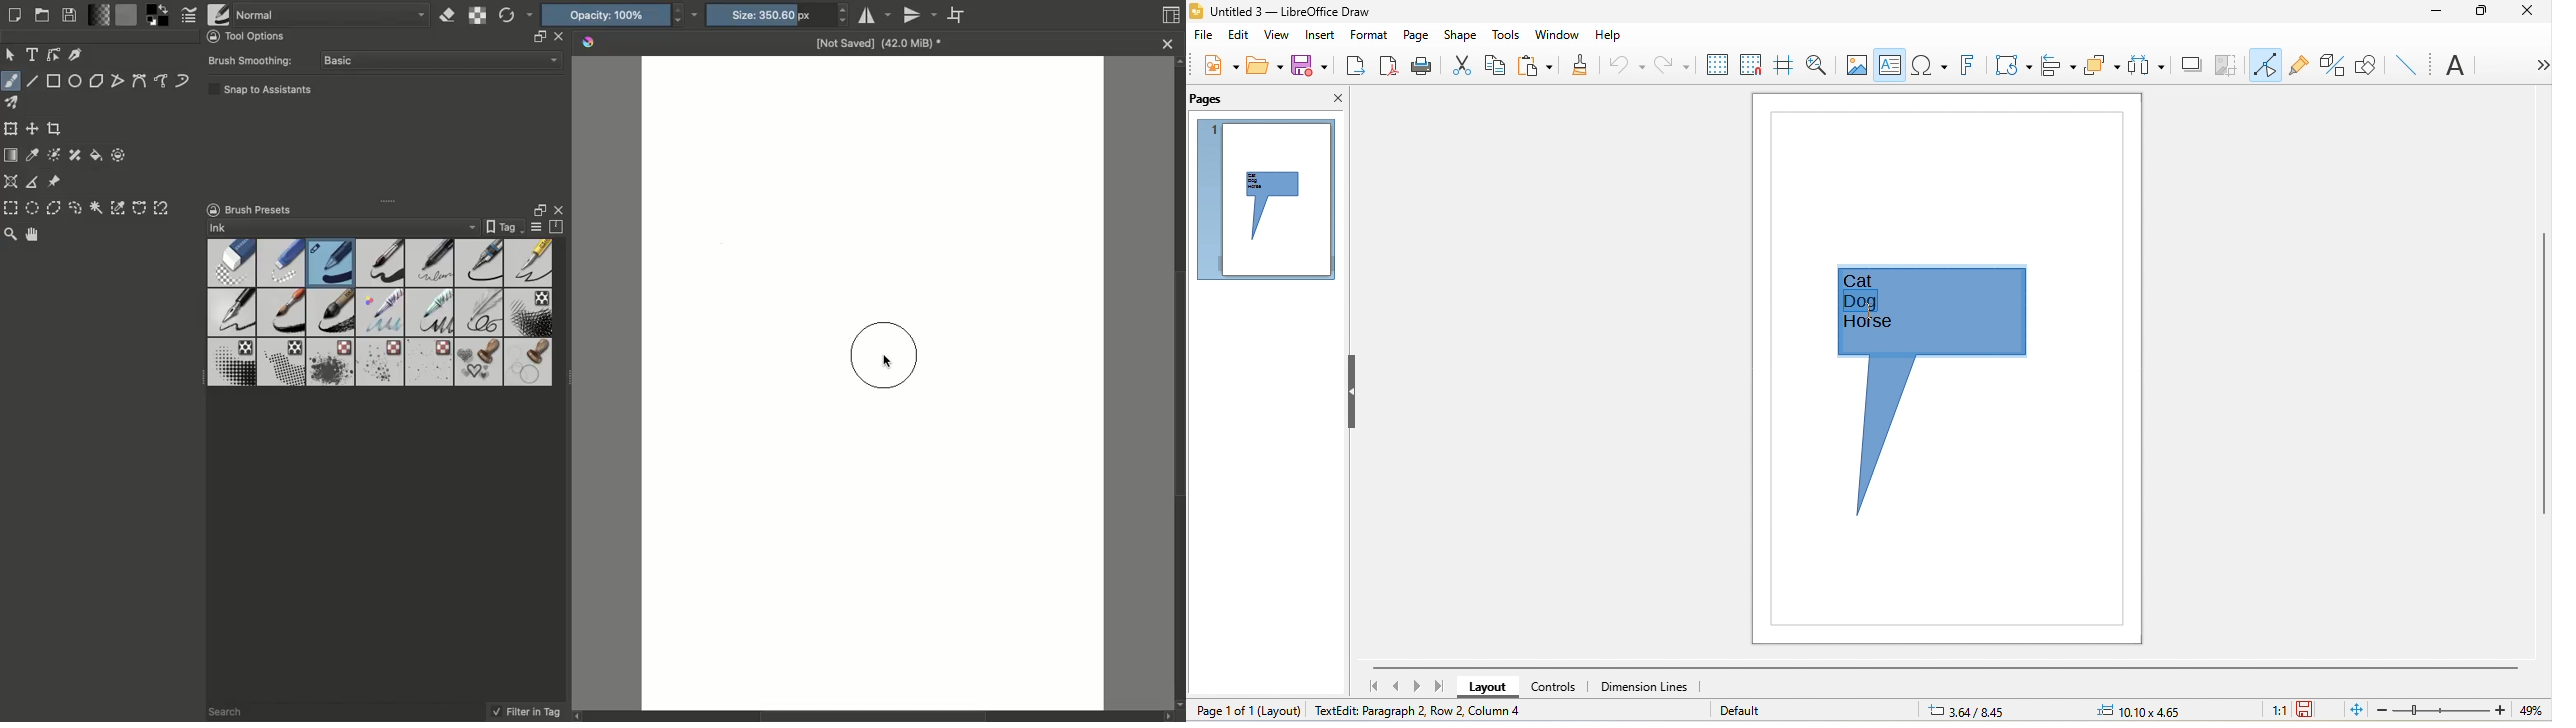 This screenshot has width=2576, height=728. What do you see at coordinates (1262, 199) in the screenshot?
I see `page 1` at bounding box center [1262, 199].